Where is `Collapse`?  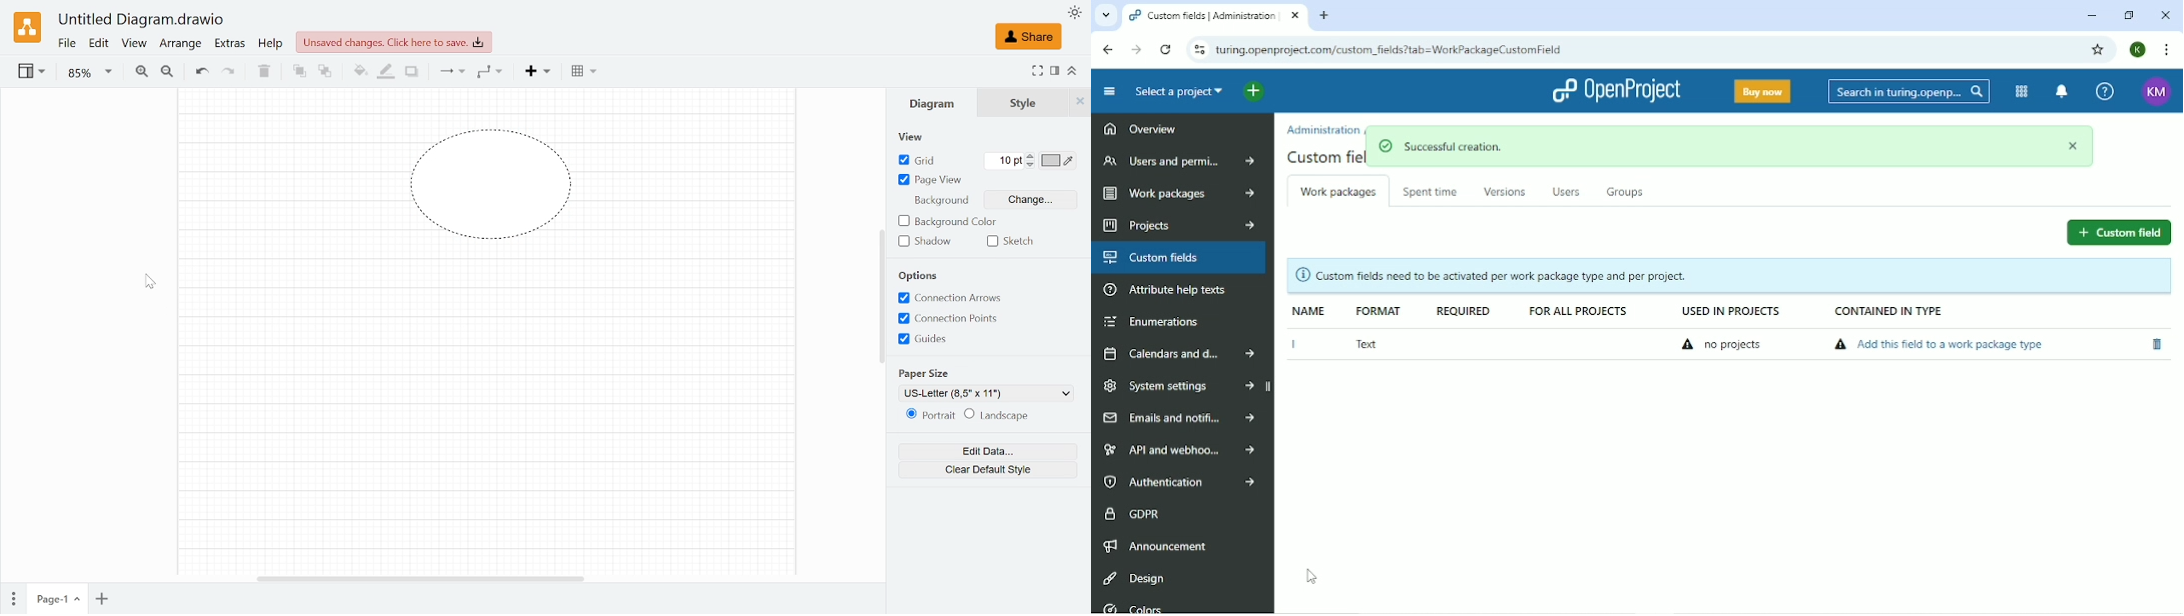 Collapse is located at coordinates (1071, 70).